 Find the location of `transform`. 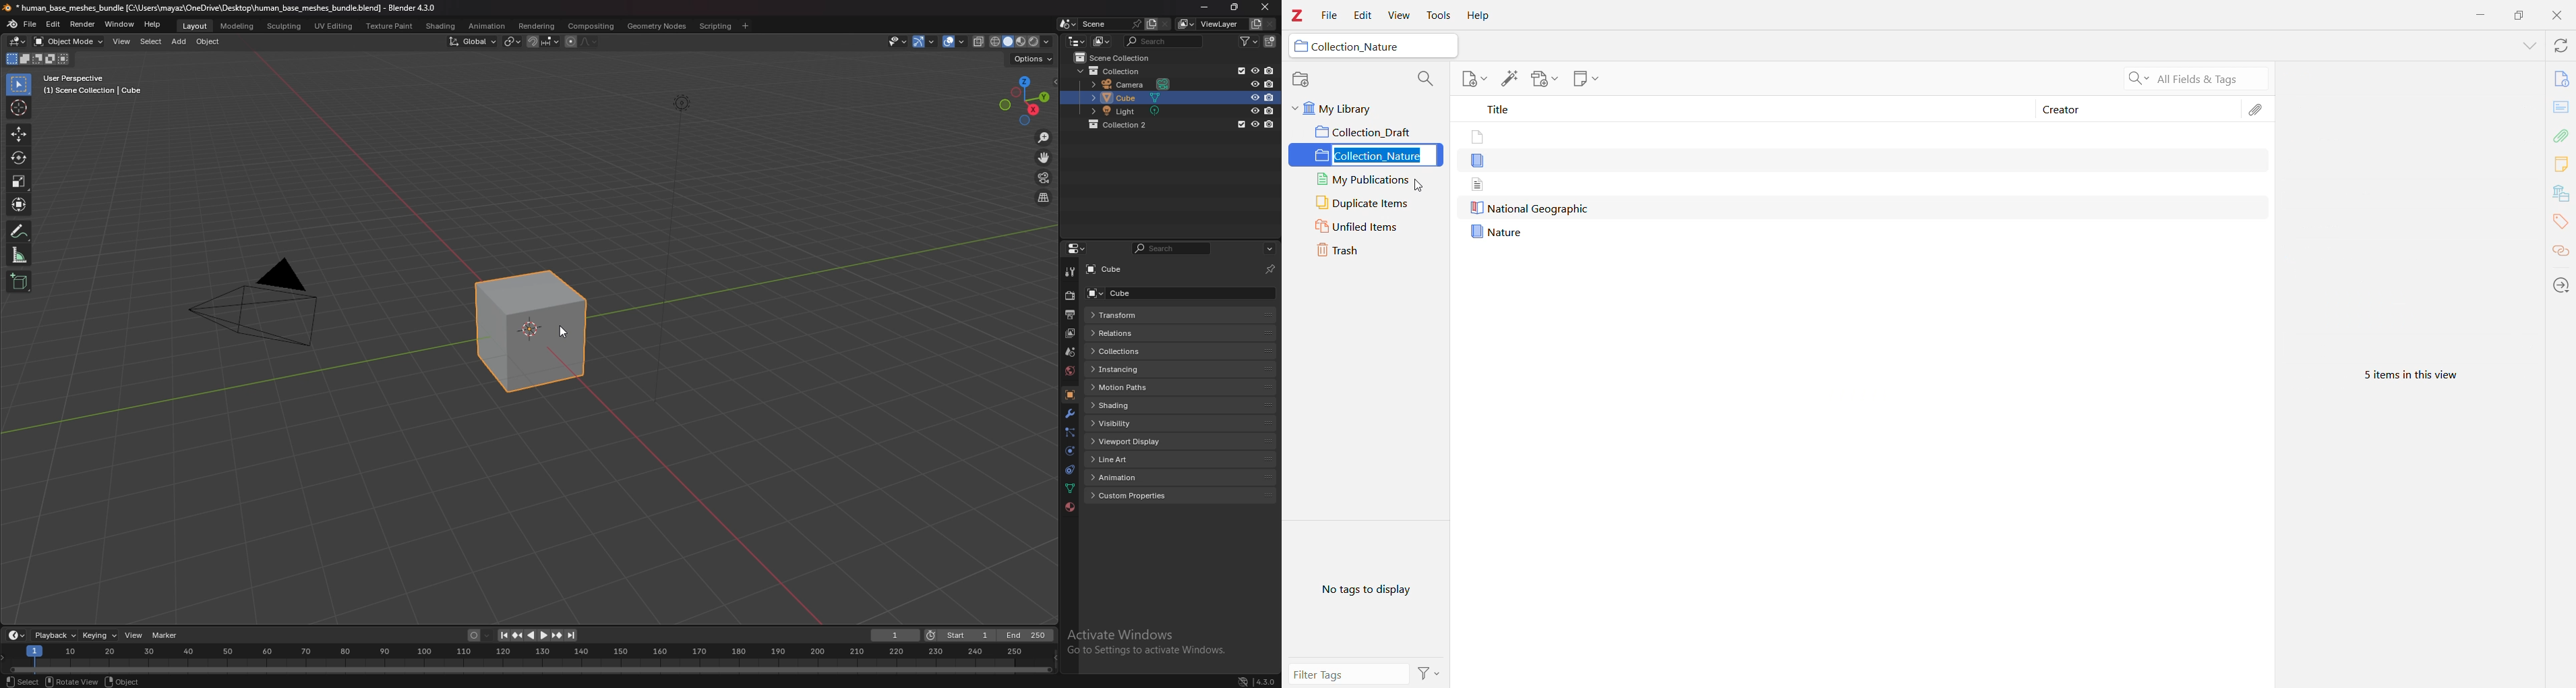

transform is located at coordinates (1134, 315).